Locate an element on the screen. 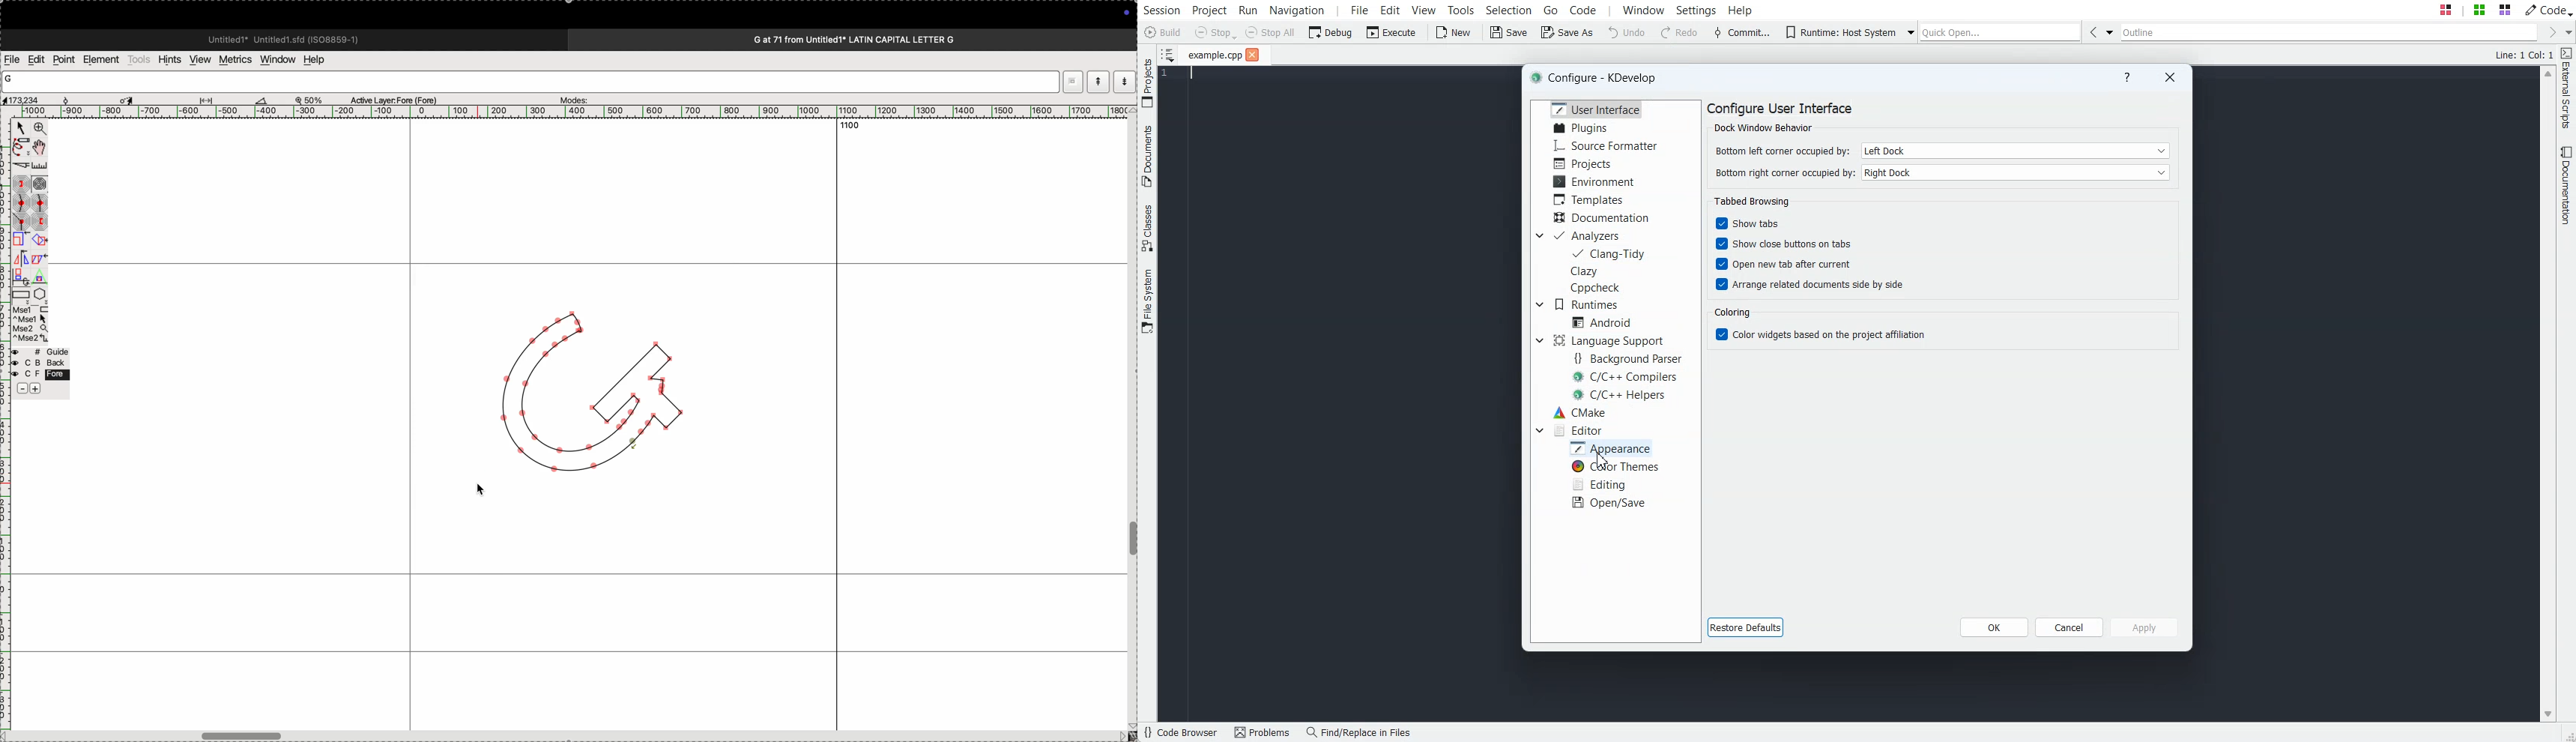 This screenshot has width=2576, height=756. window is located at coordinates (278, 61).